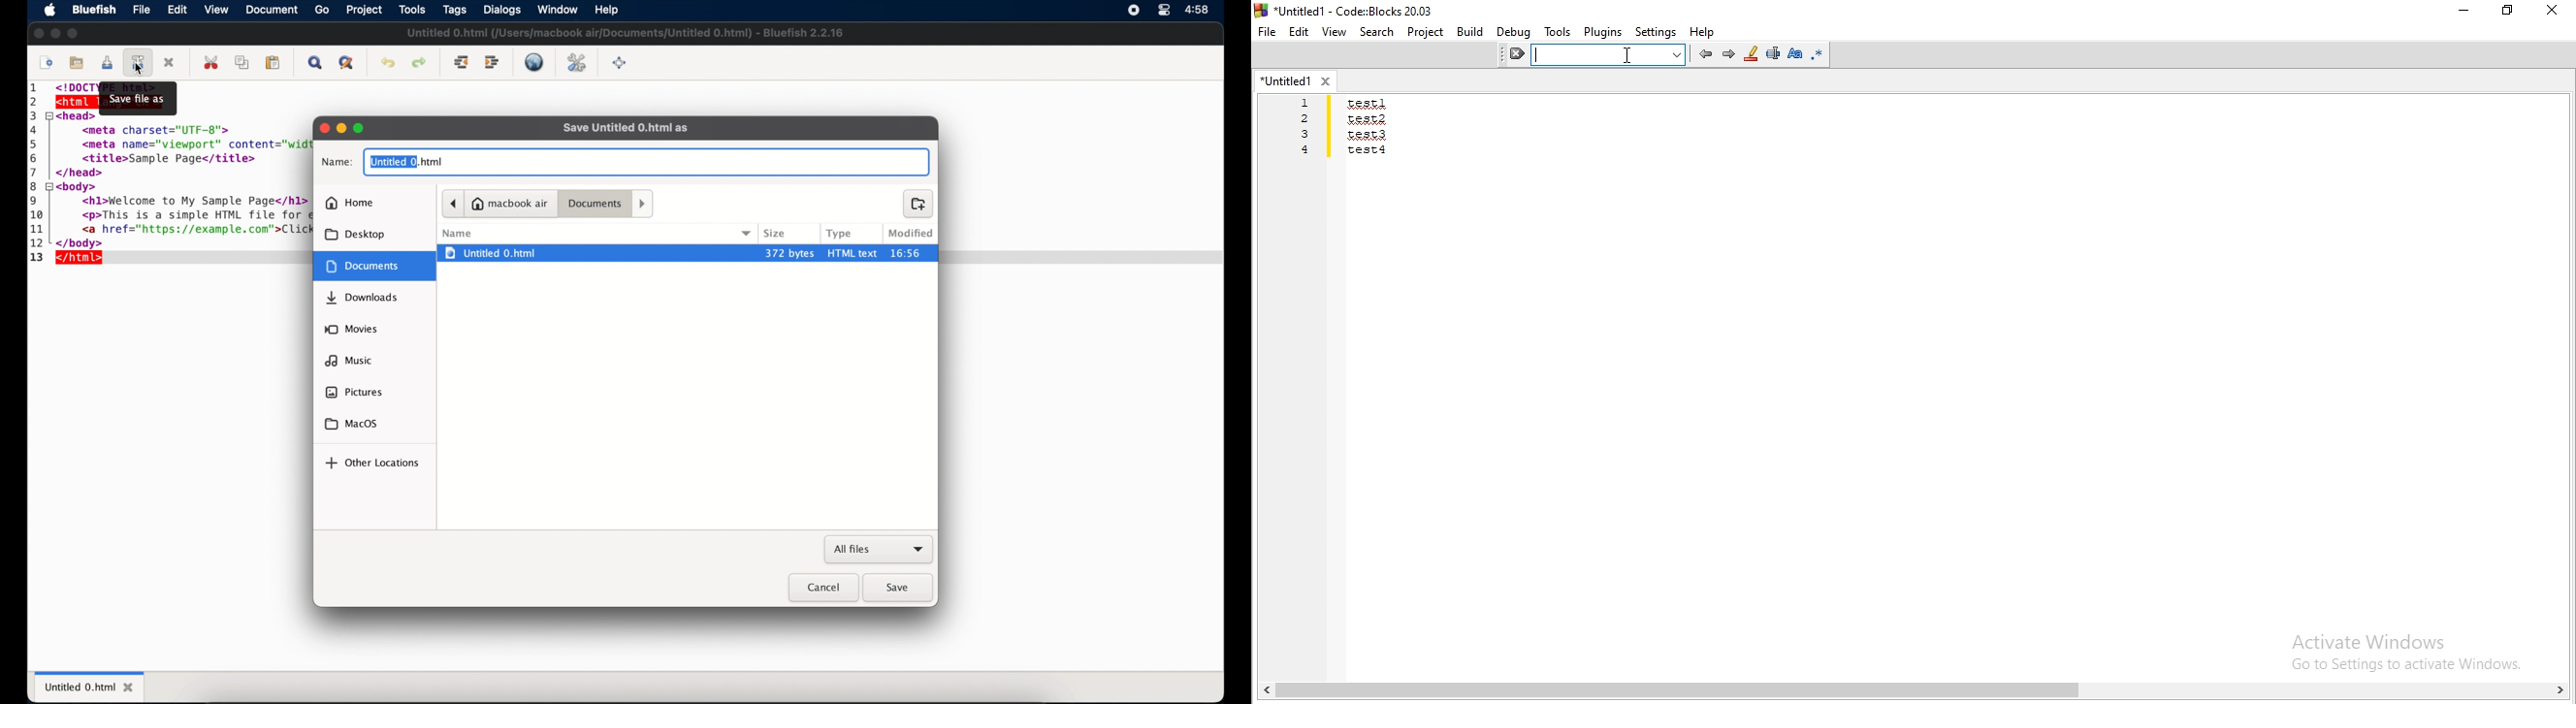  What do you see at coordinates (626, 128) in the screenshot?
I see `save untitled 0.html as` at bounding box center [626, 128].